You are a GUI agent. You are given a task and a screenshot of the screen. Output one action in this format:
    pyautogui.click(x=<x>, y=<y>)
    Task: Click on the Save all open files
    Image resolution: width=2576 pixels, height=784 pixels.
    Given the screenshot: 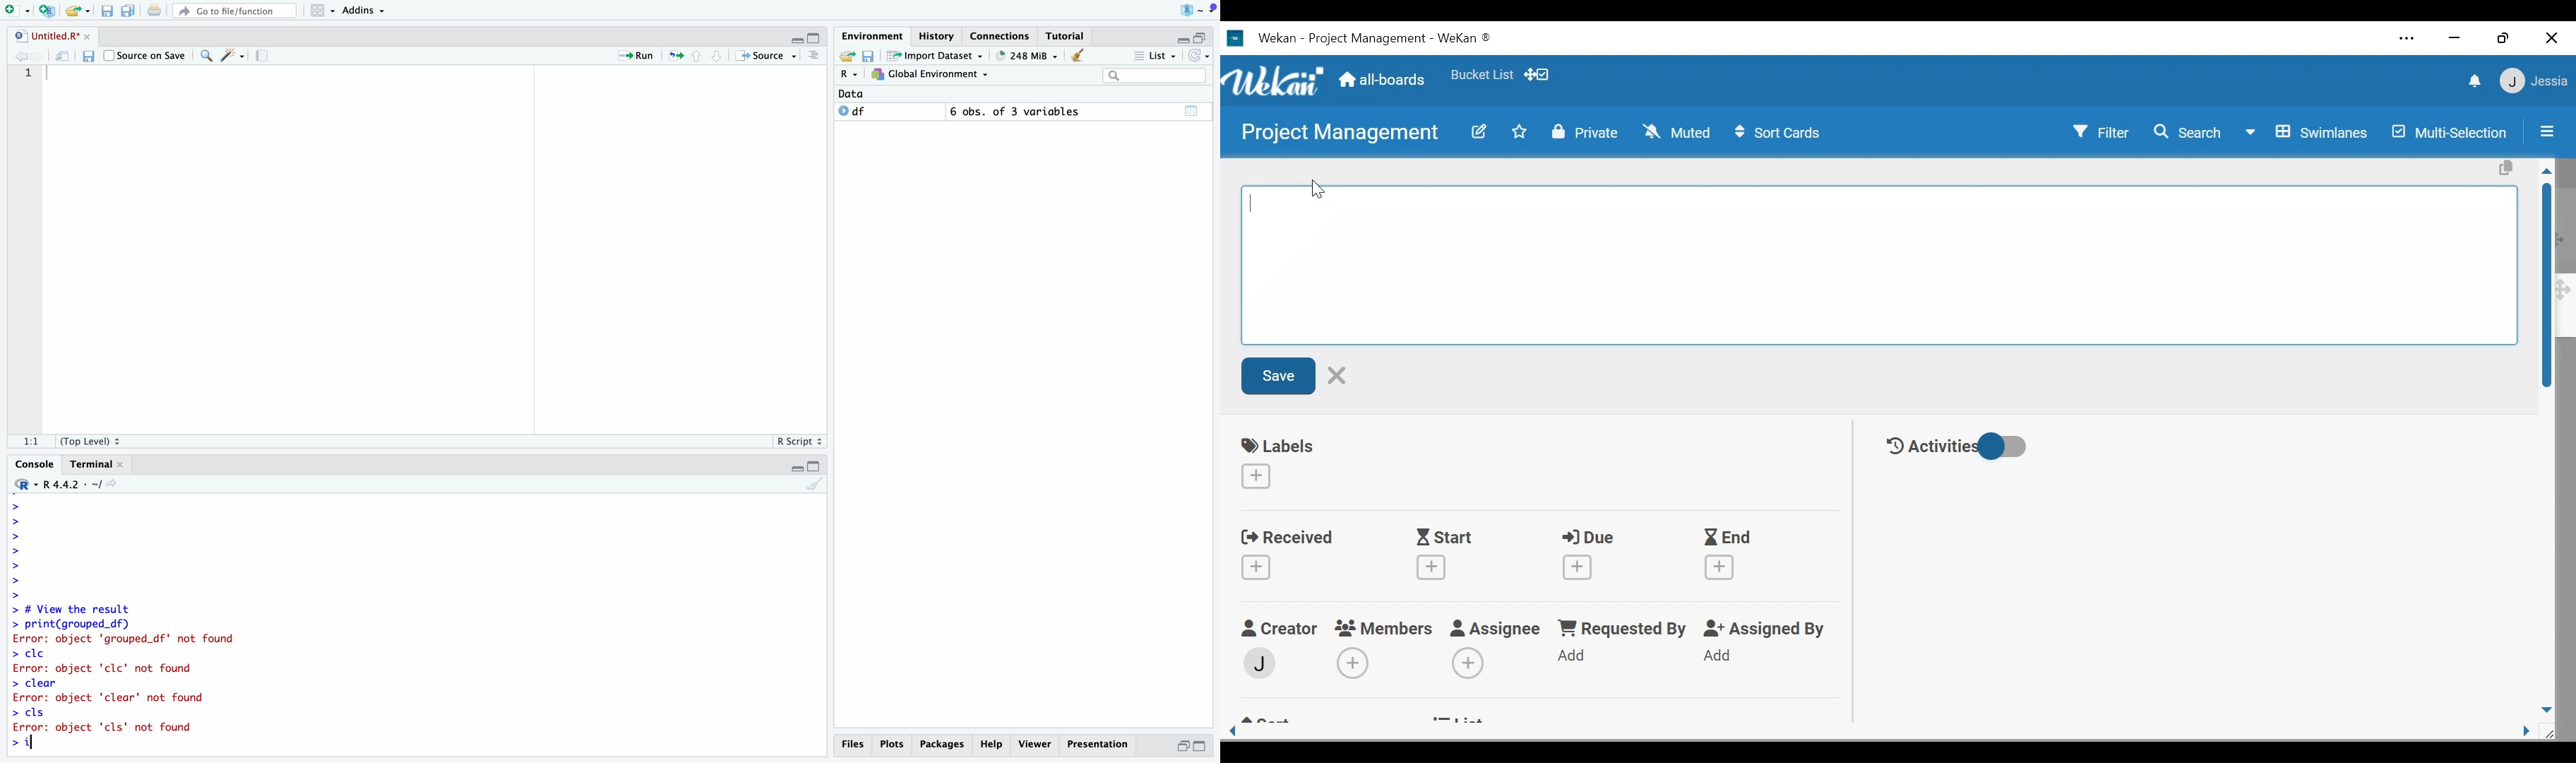 What is the action you would take?
    pyautogui.click(x=128, y=11)
    